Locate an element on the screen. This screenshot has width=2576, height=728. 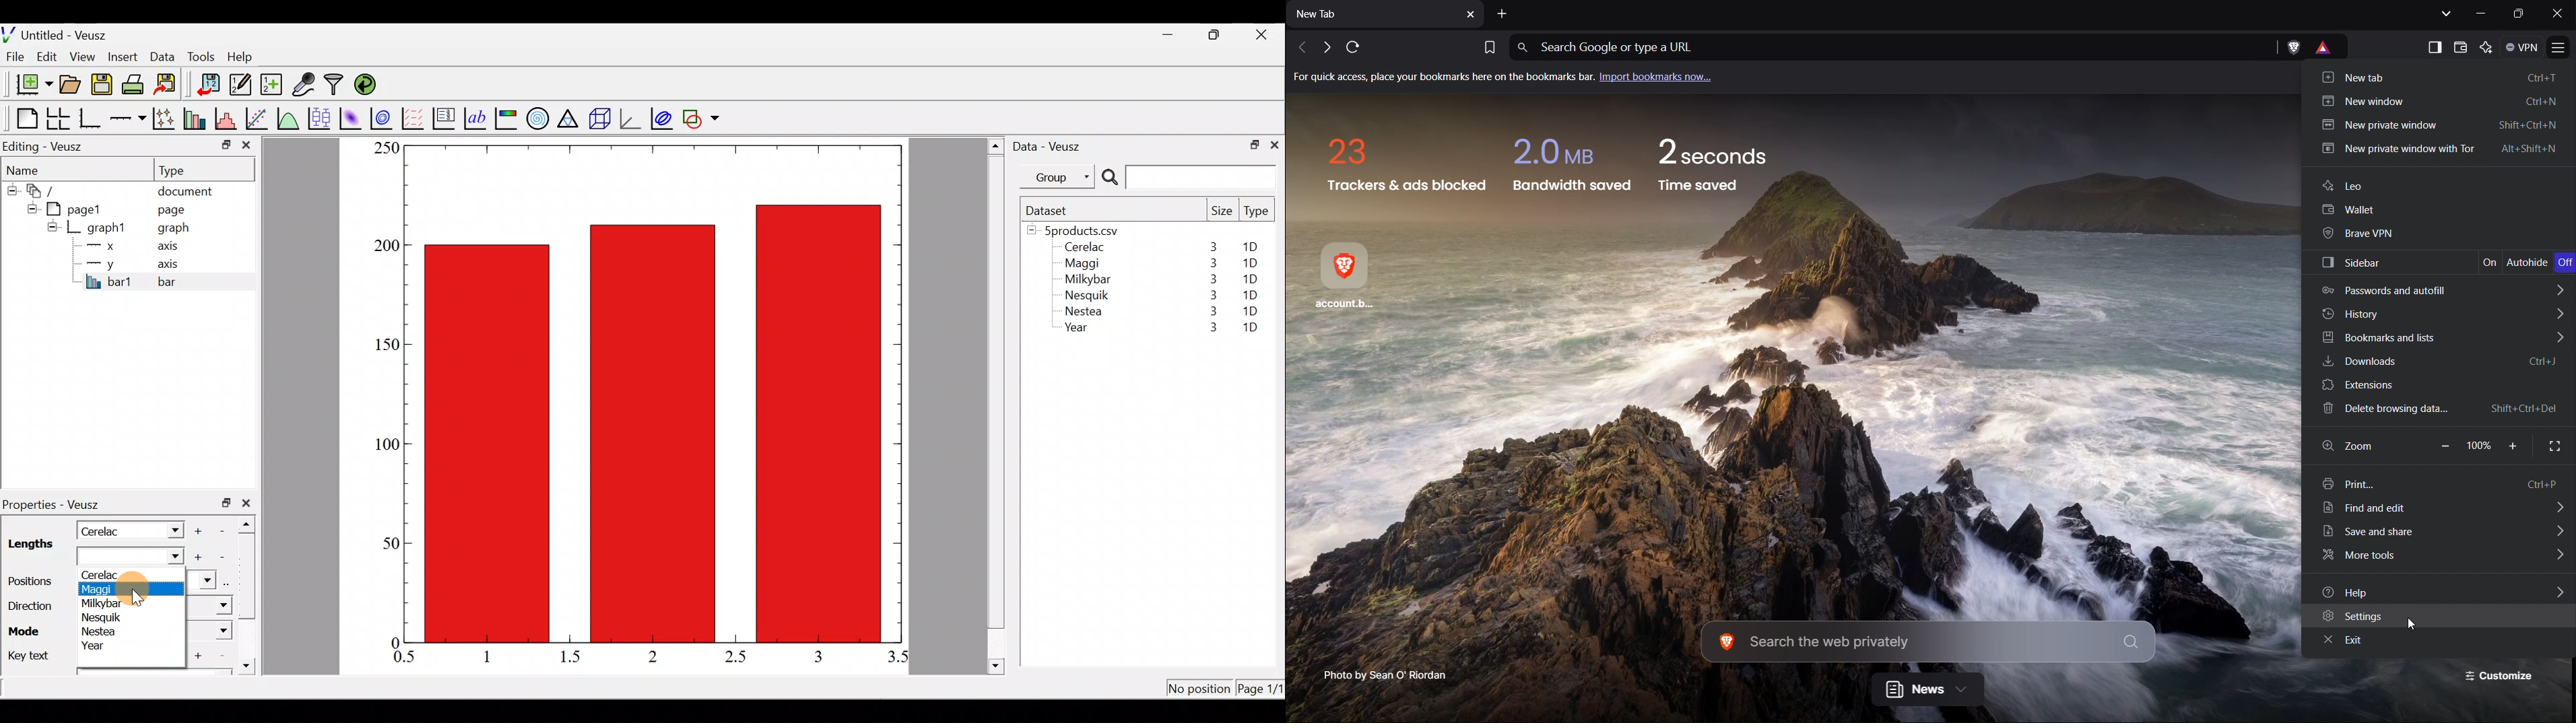
200 is located at coordinates (386, 246).